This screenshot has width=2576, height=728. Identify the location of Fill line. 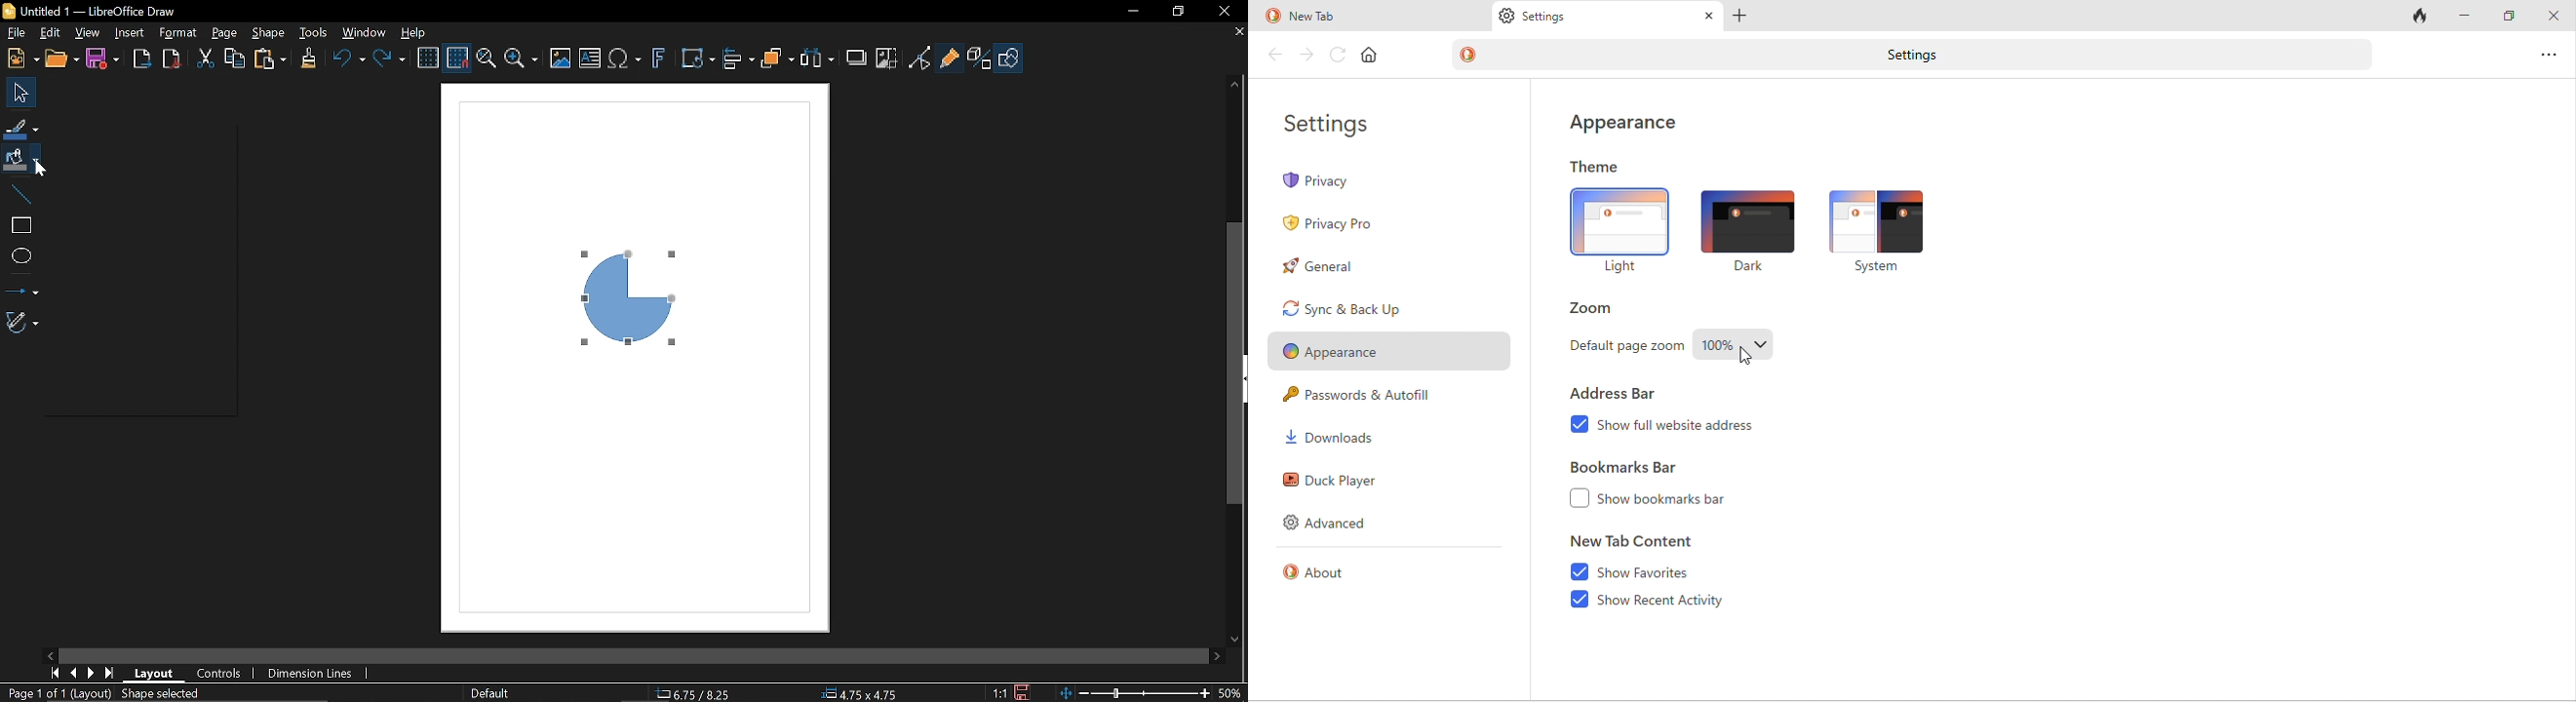
(21, 127).